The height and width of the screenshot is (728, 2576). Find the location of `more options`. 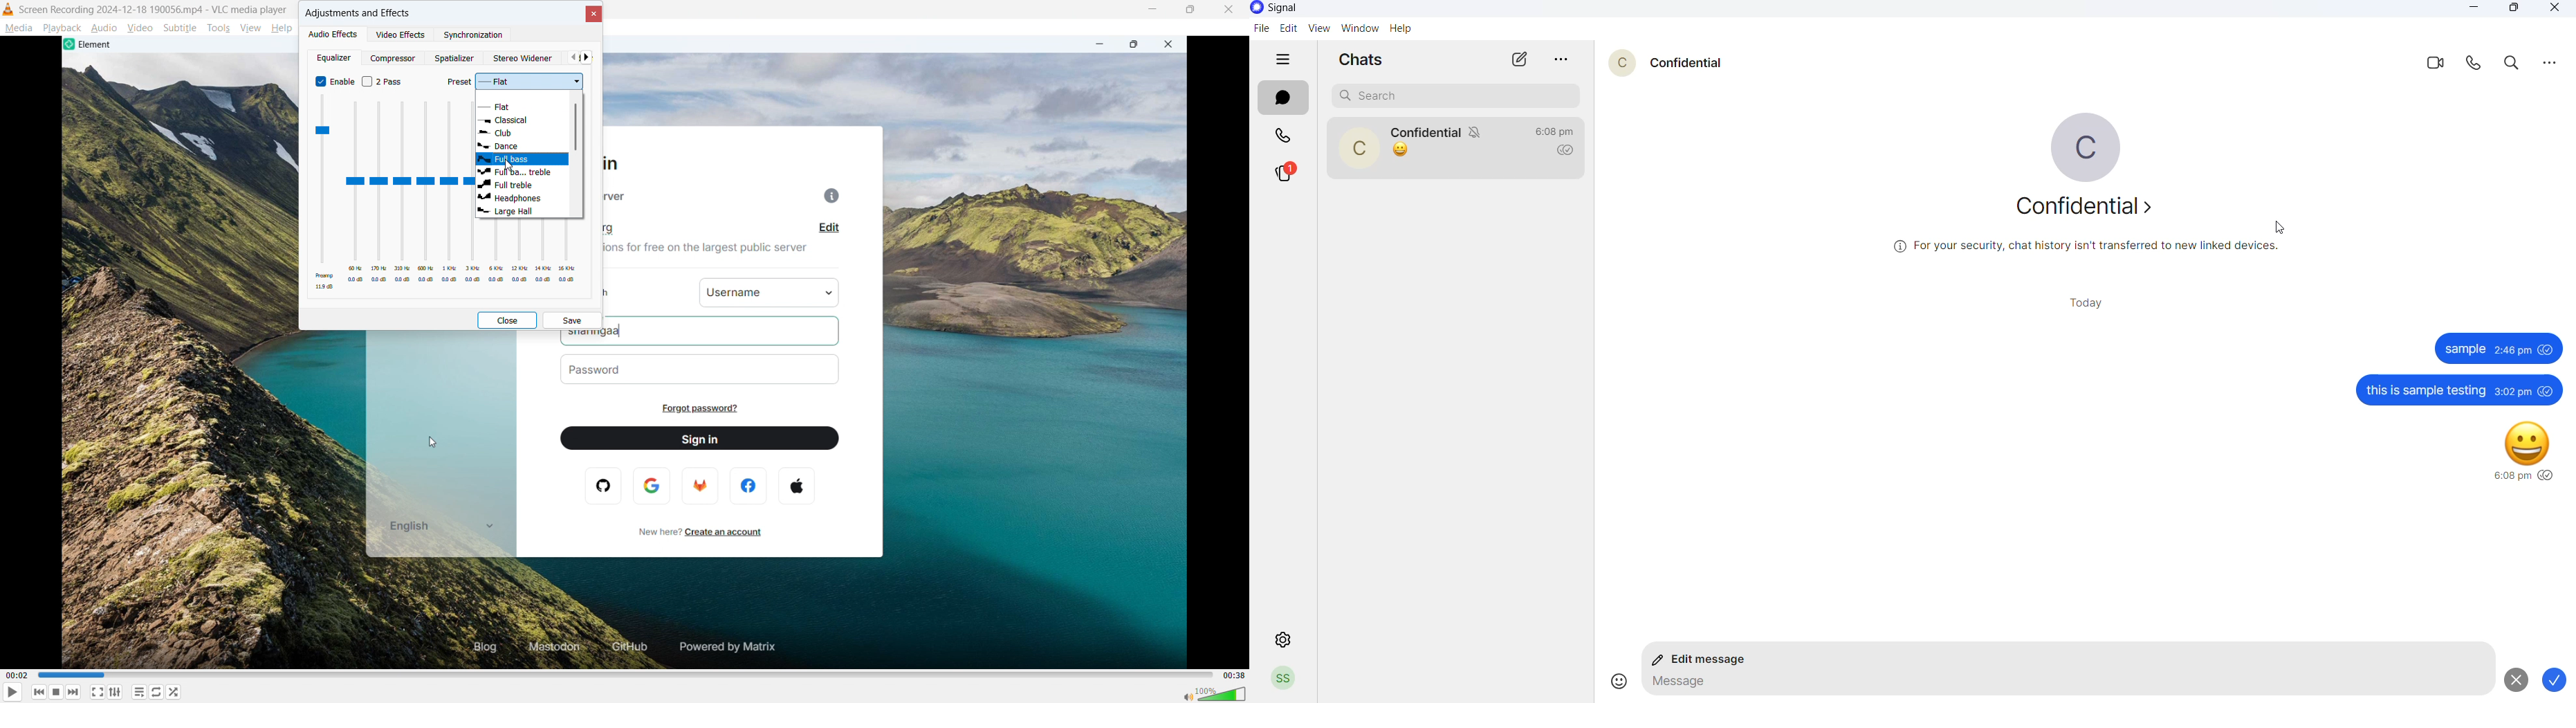

more options is located at coordinates (1564, 60).